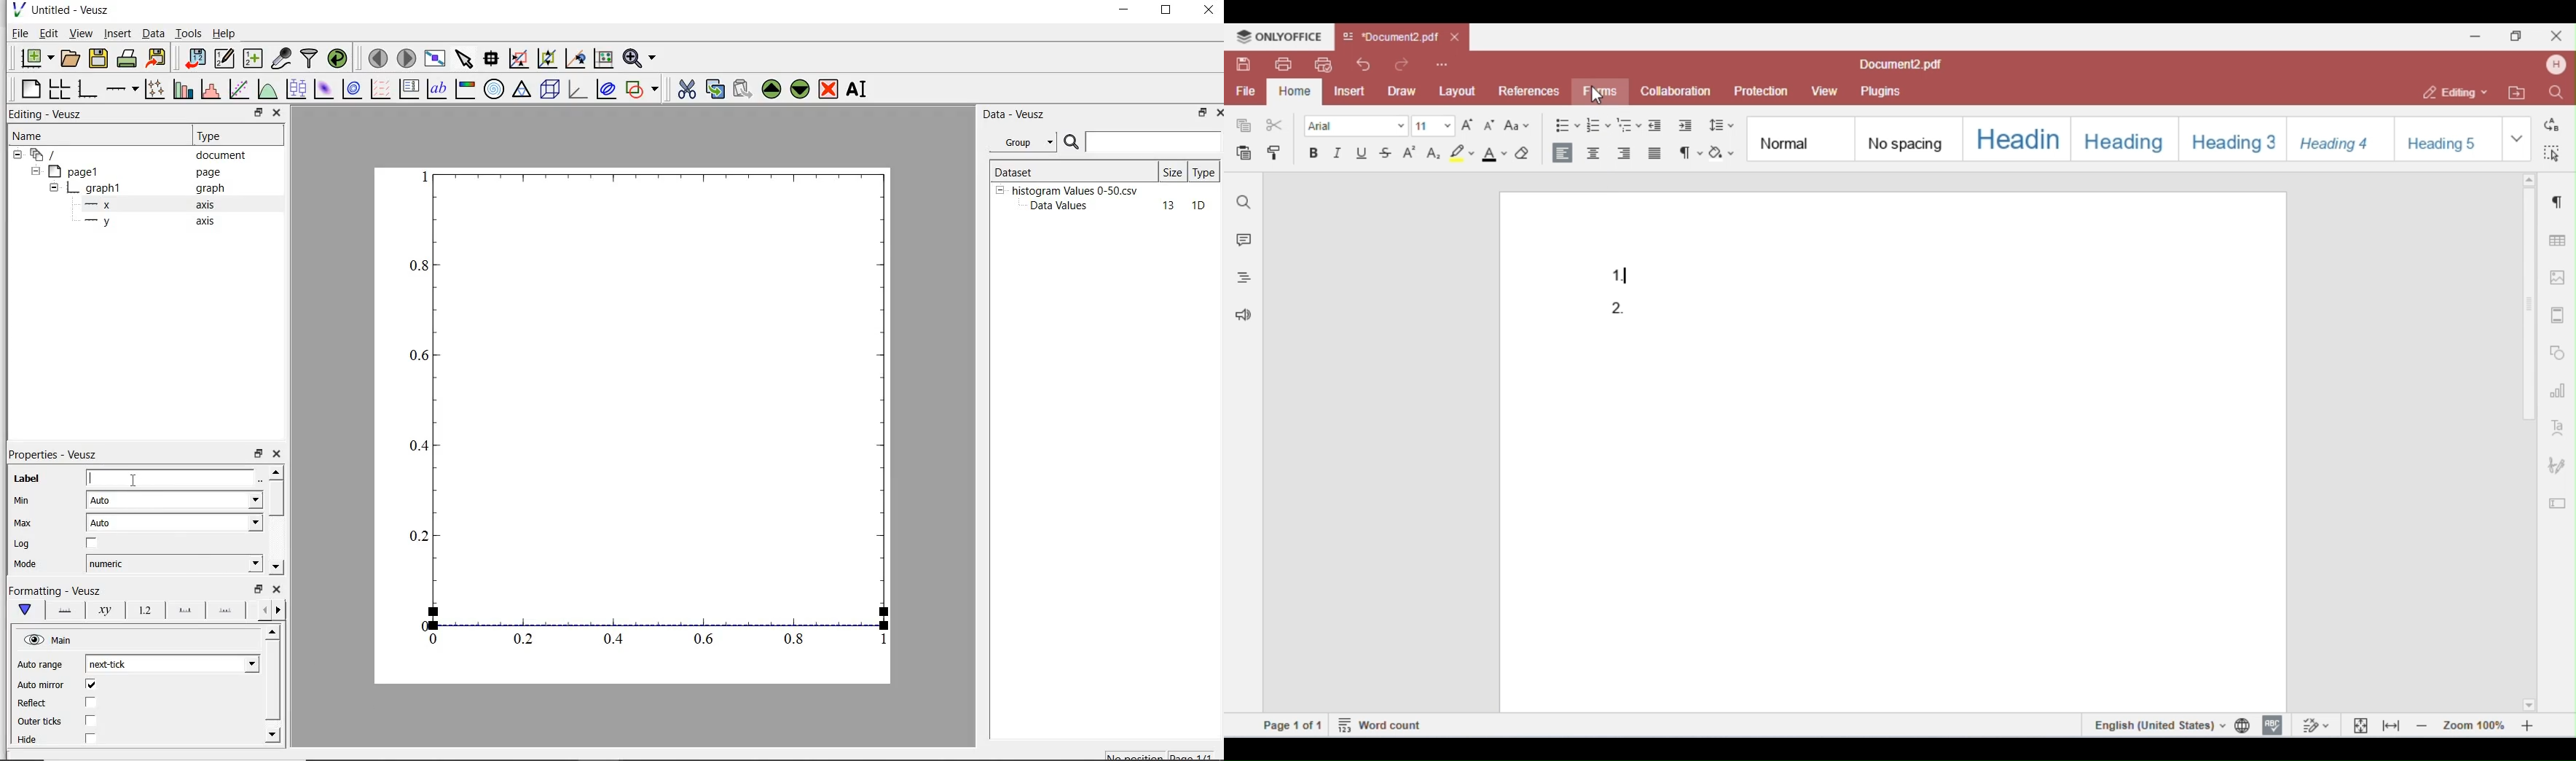  Describe the element at coordinates (197, 58) in the screenshot. I see `import data into veusz` at that location.